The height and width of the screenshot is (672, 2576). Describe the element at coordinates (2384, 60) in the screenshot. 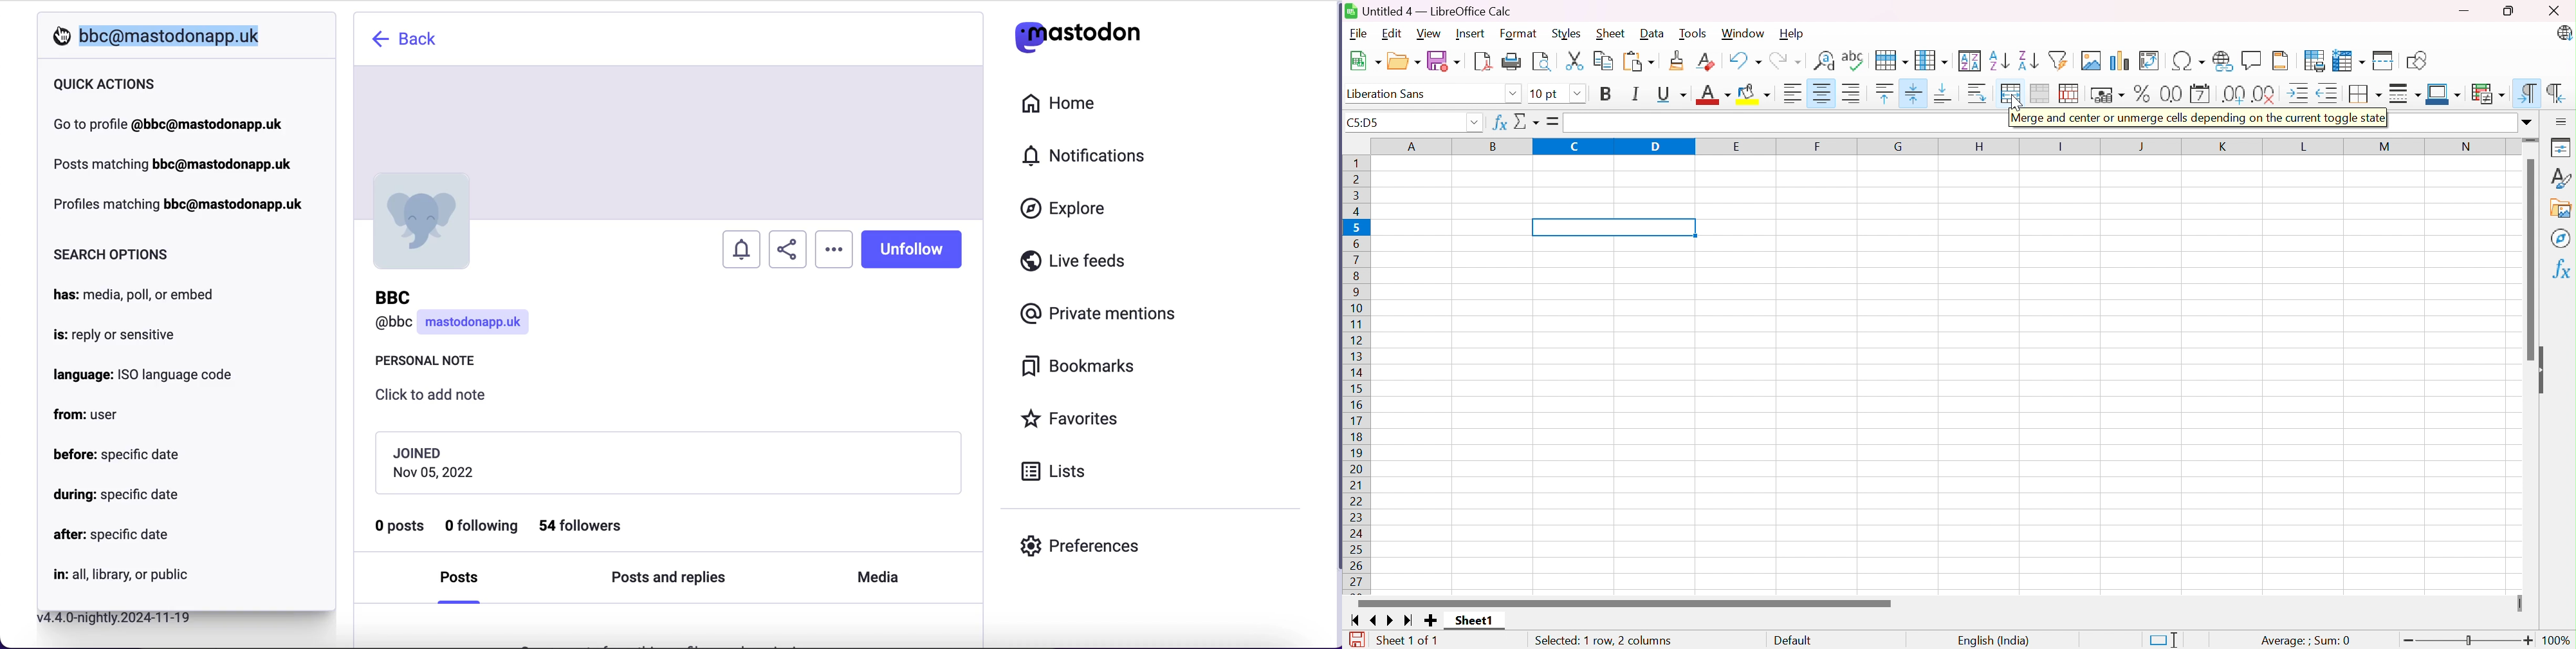

I see `Split Window` at that location.